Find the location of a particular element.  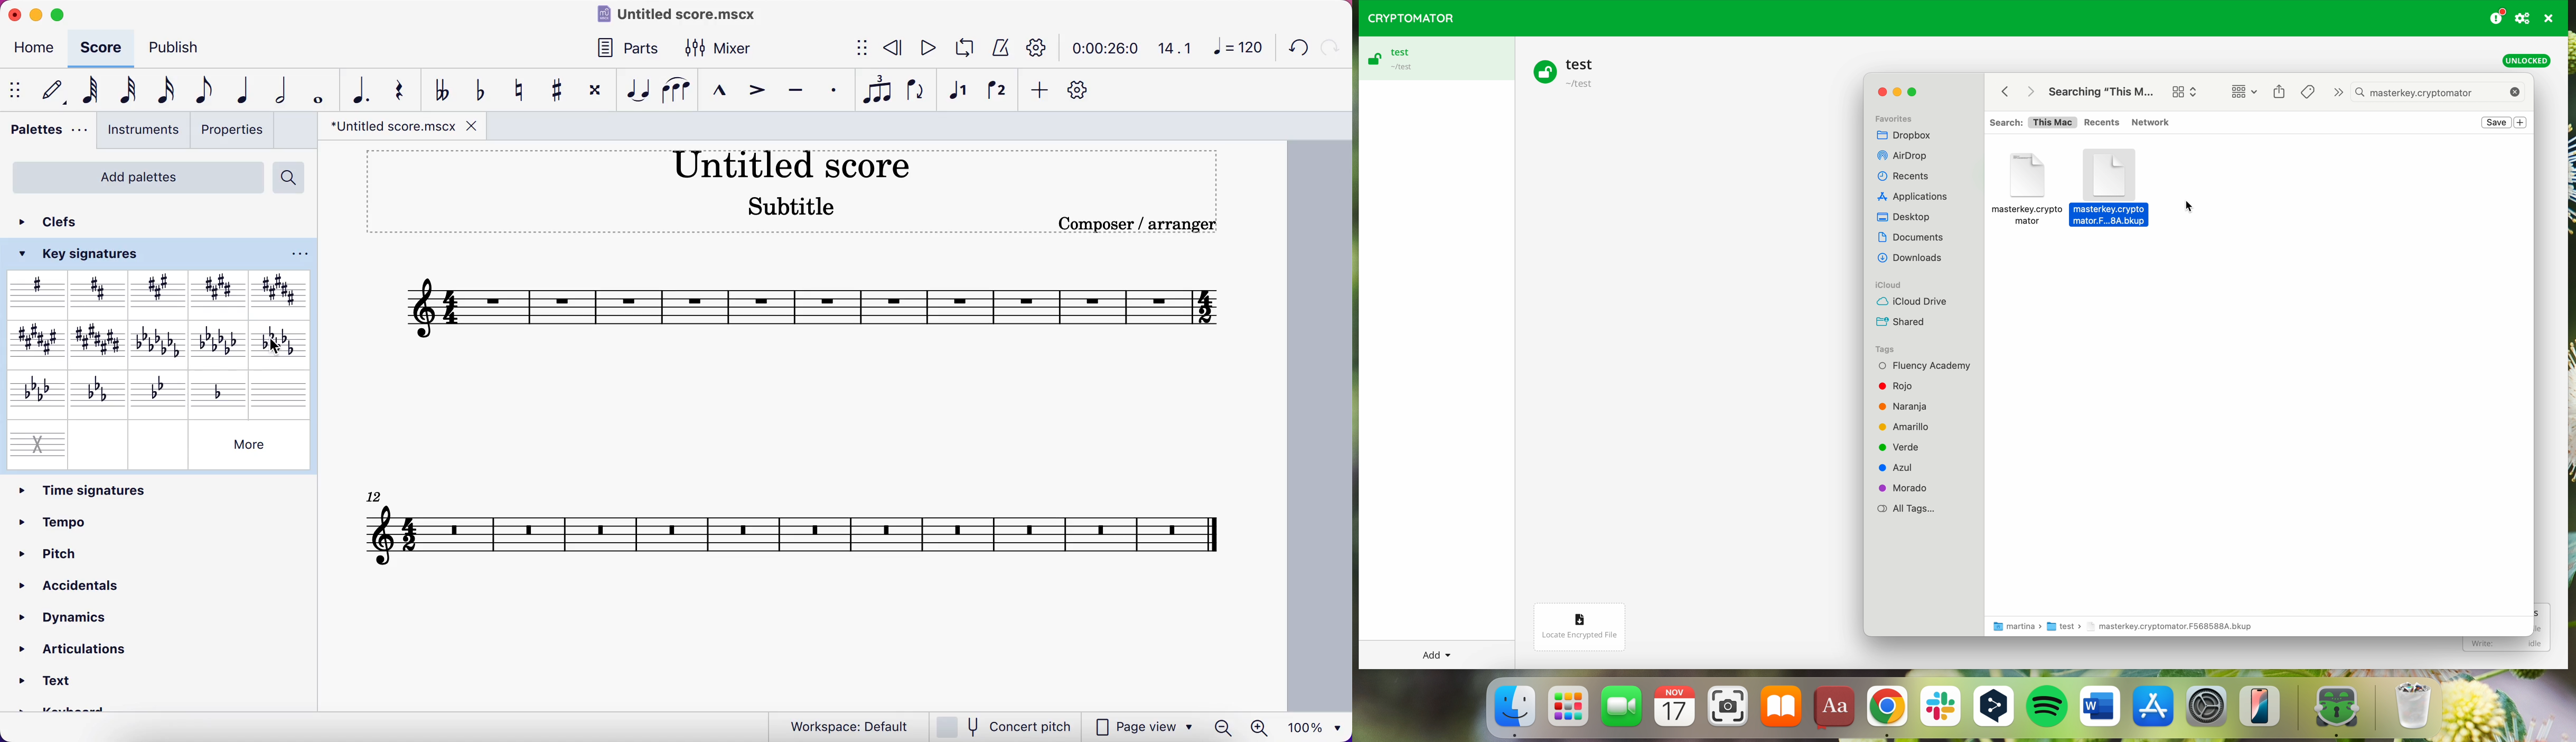

A major is located at coordinates (159, 293).